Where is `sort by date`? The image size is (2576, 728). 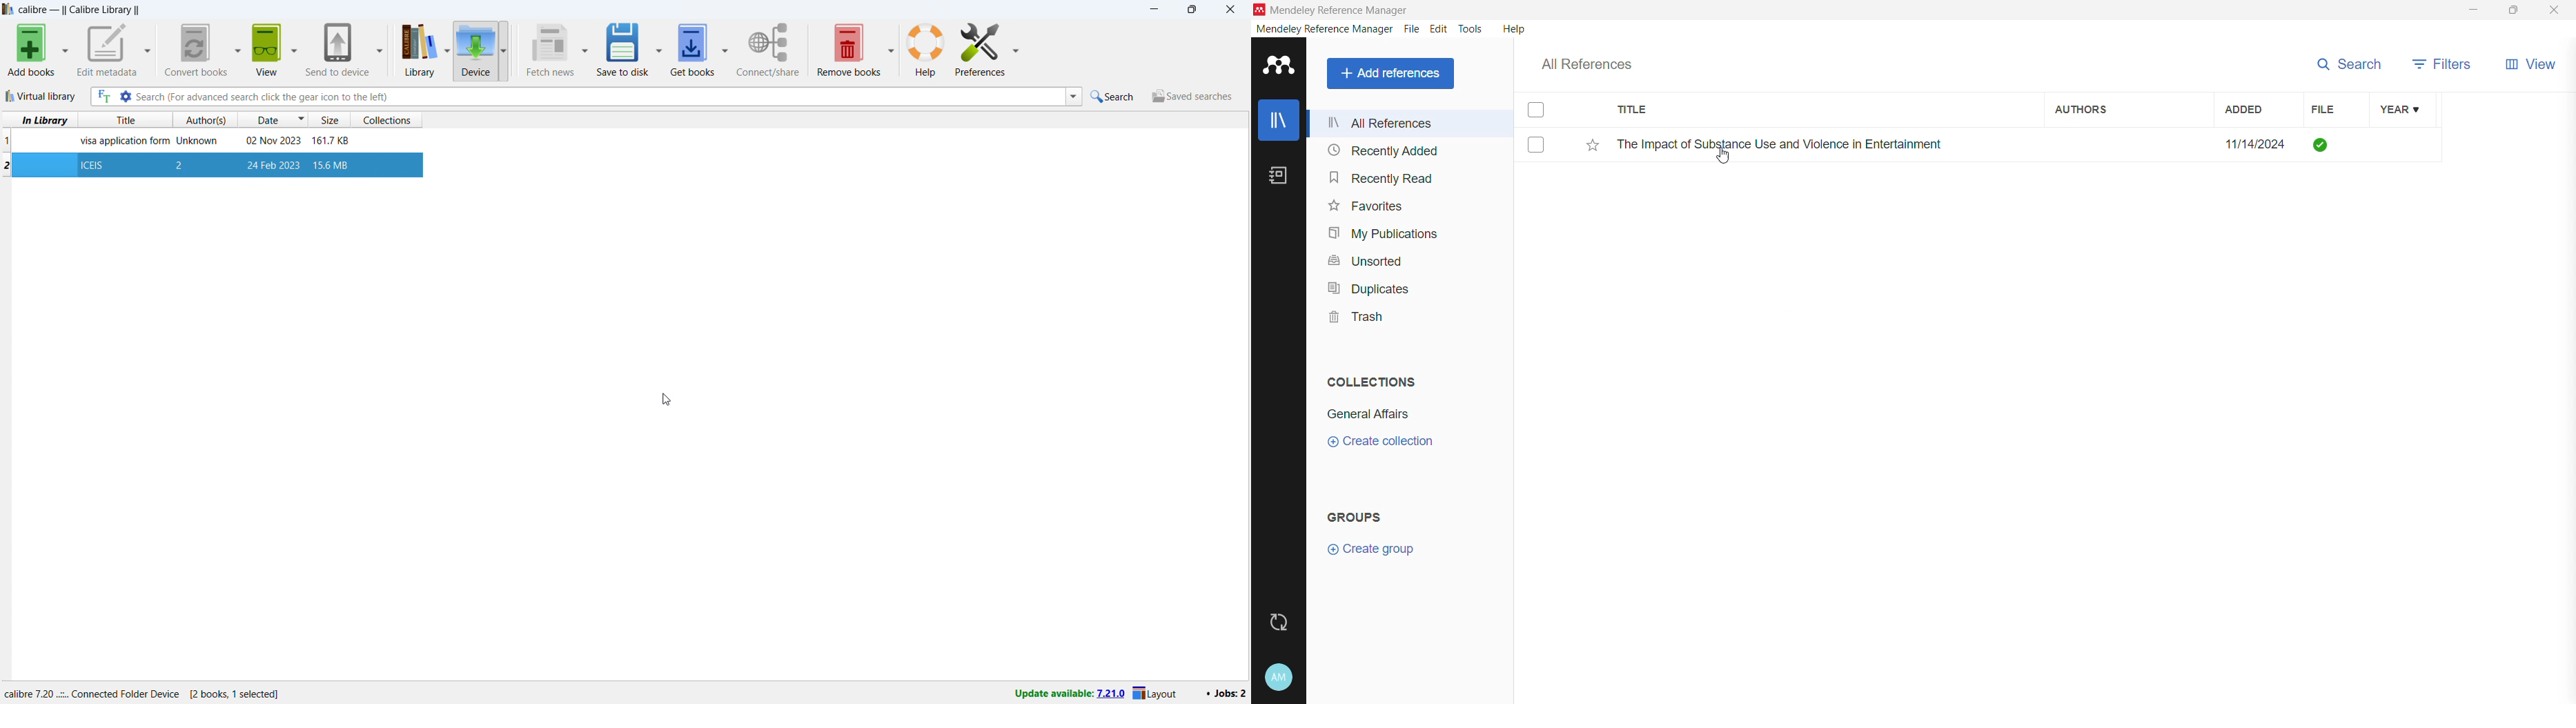
sort by date is located at coordinates (274, 119).